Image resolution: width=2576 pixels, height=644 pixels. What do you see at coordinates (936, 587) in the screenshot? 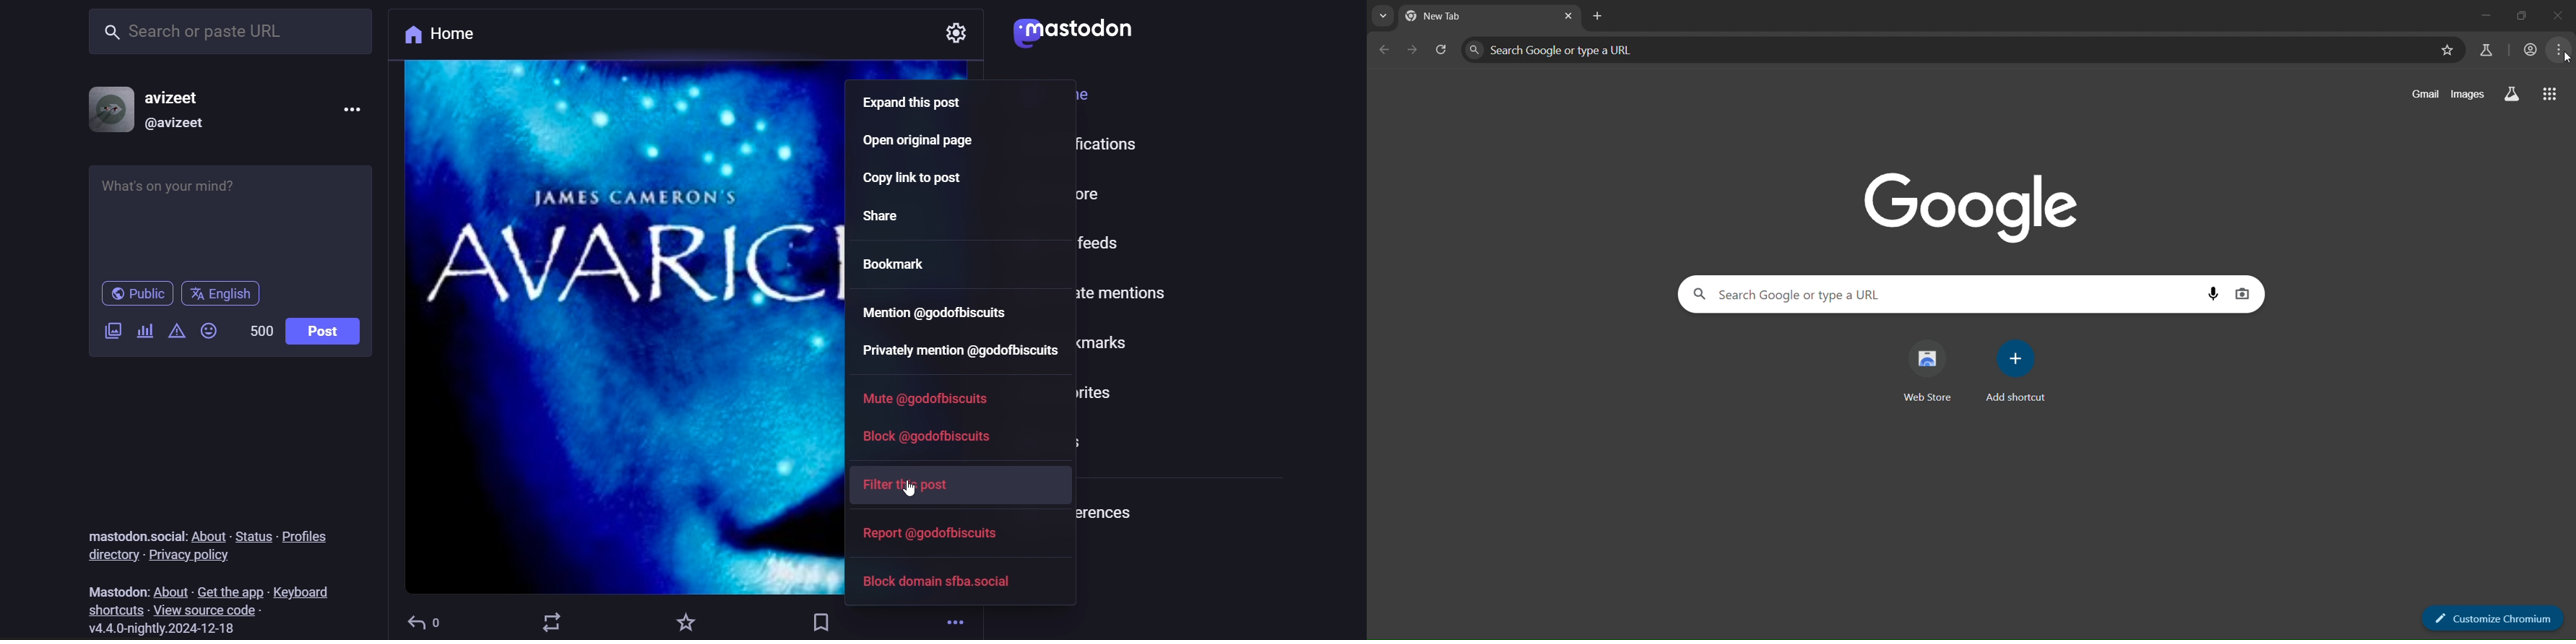
I see `block domain` at bounding box center [936, 587].